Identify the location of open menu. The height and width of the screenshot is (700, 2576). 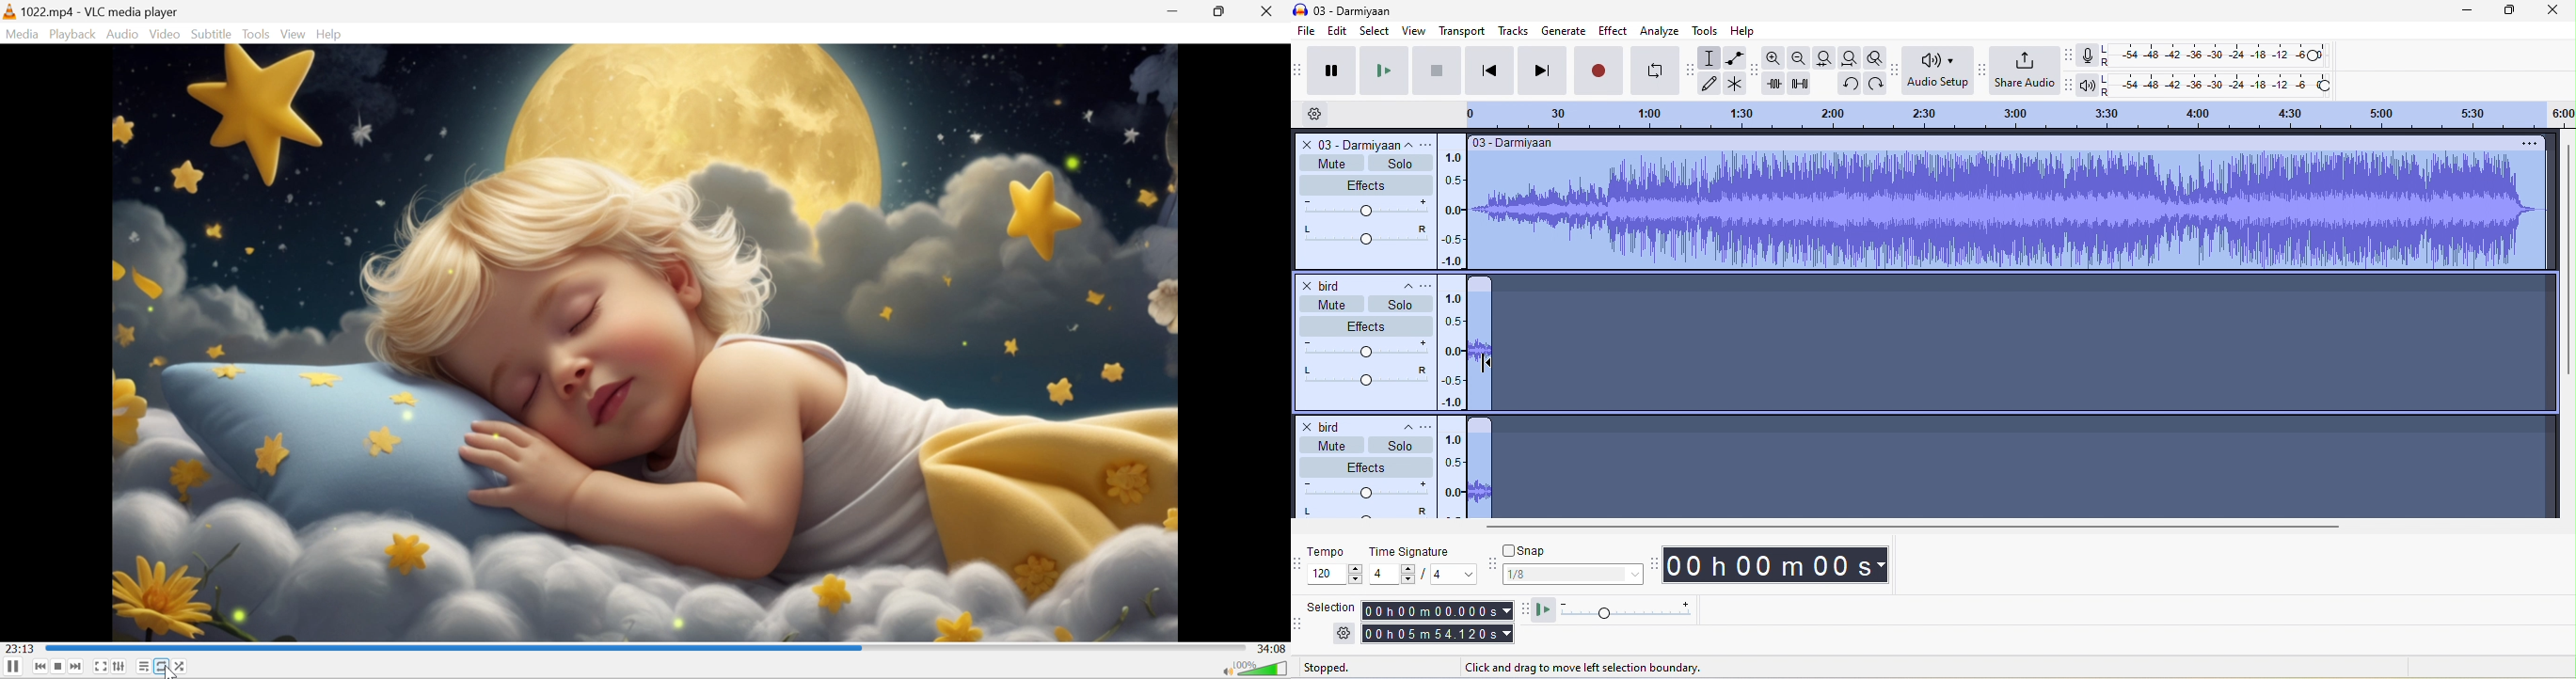
(1424, 425).